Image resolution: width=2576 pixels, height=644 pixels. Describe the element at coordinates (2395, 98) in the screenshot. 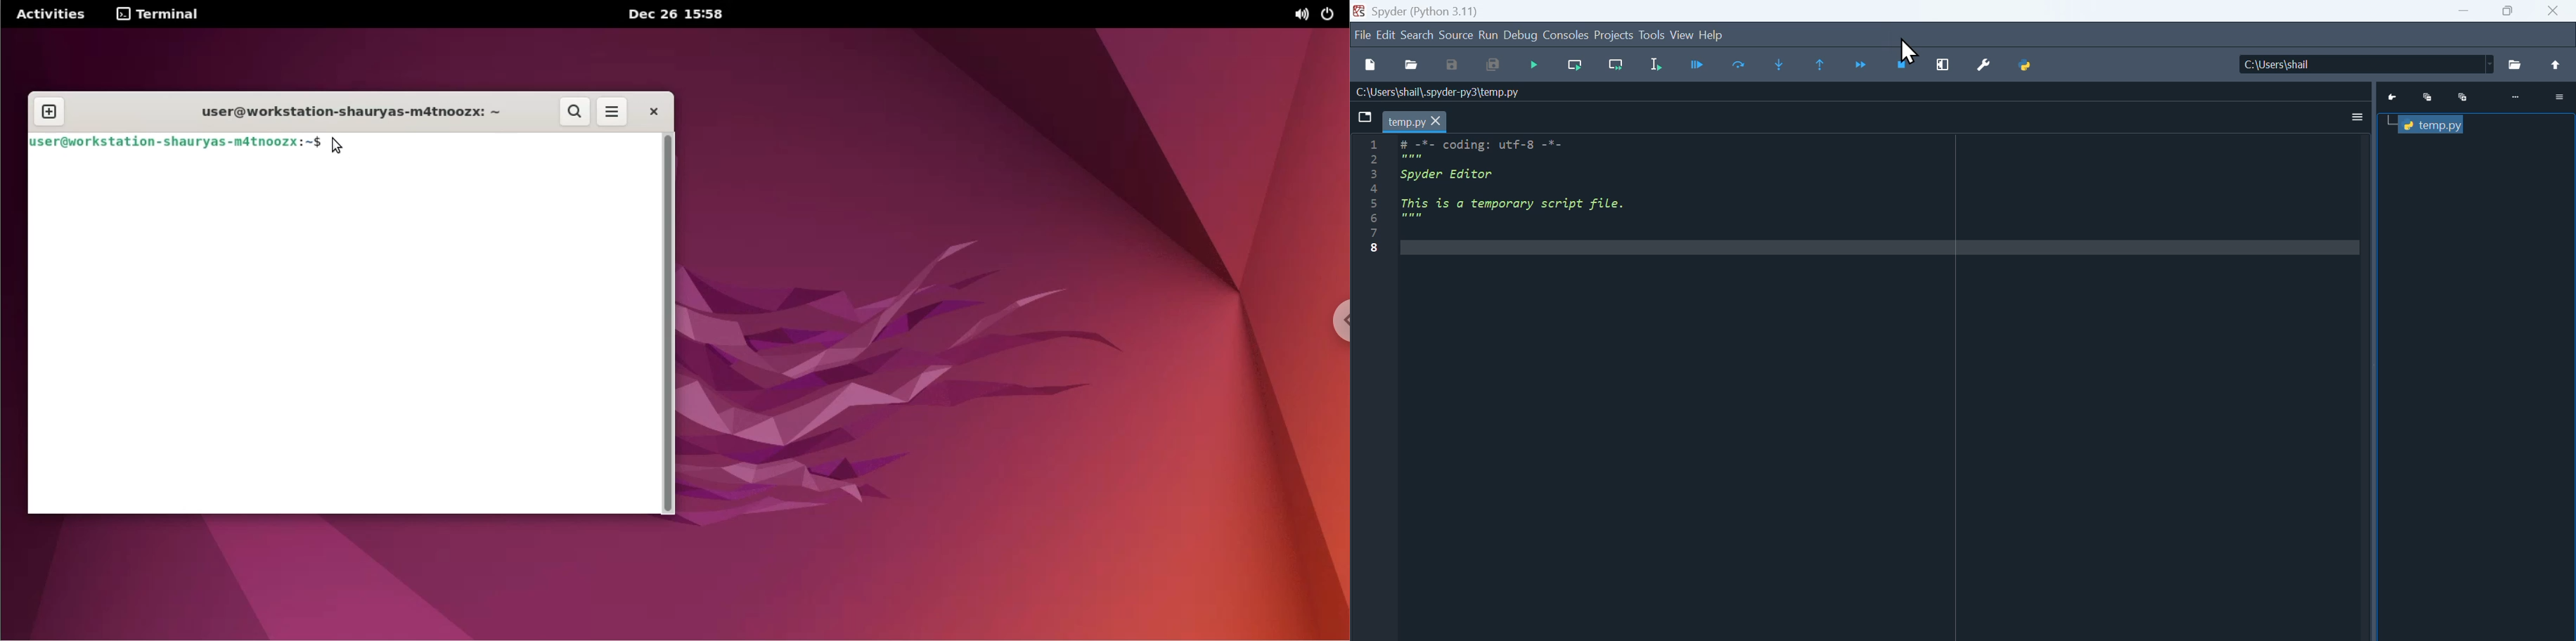

I see `Go to` at that location.